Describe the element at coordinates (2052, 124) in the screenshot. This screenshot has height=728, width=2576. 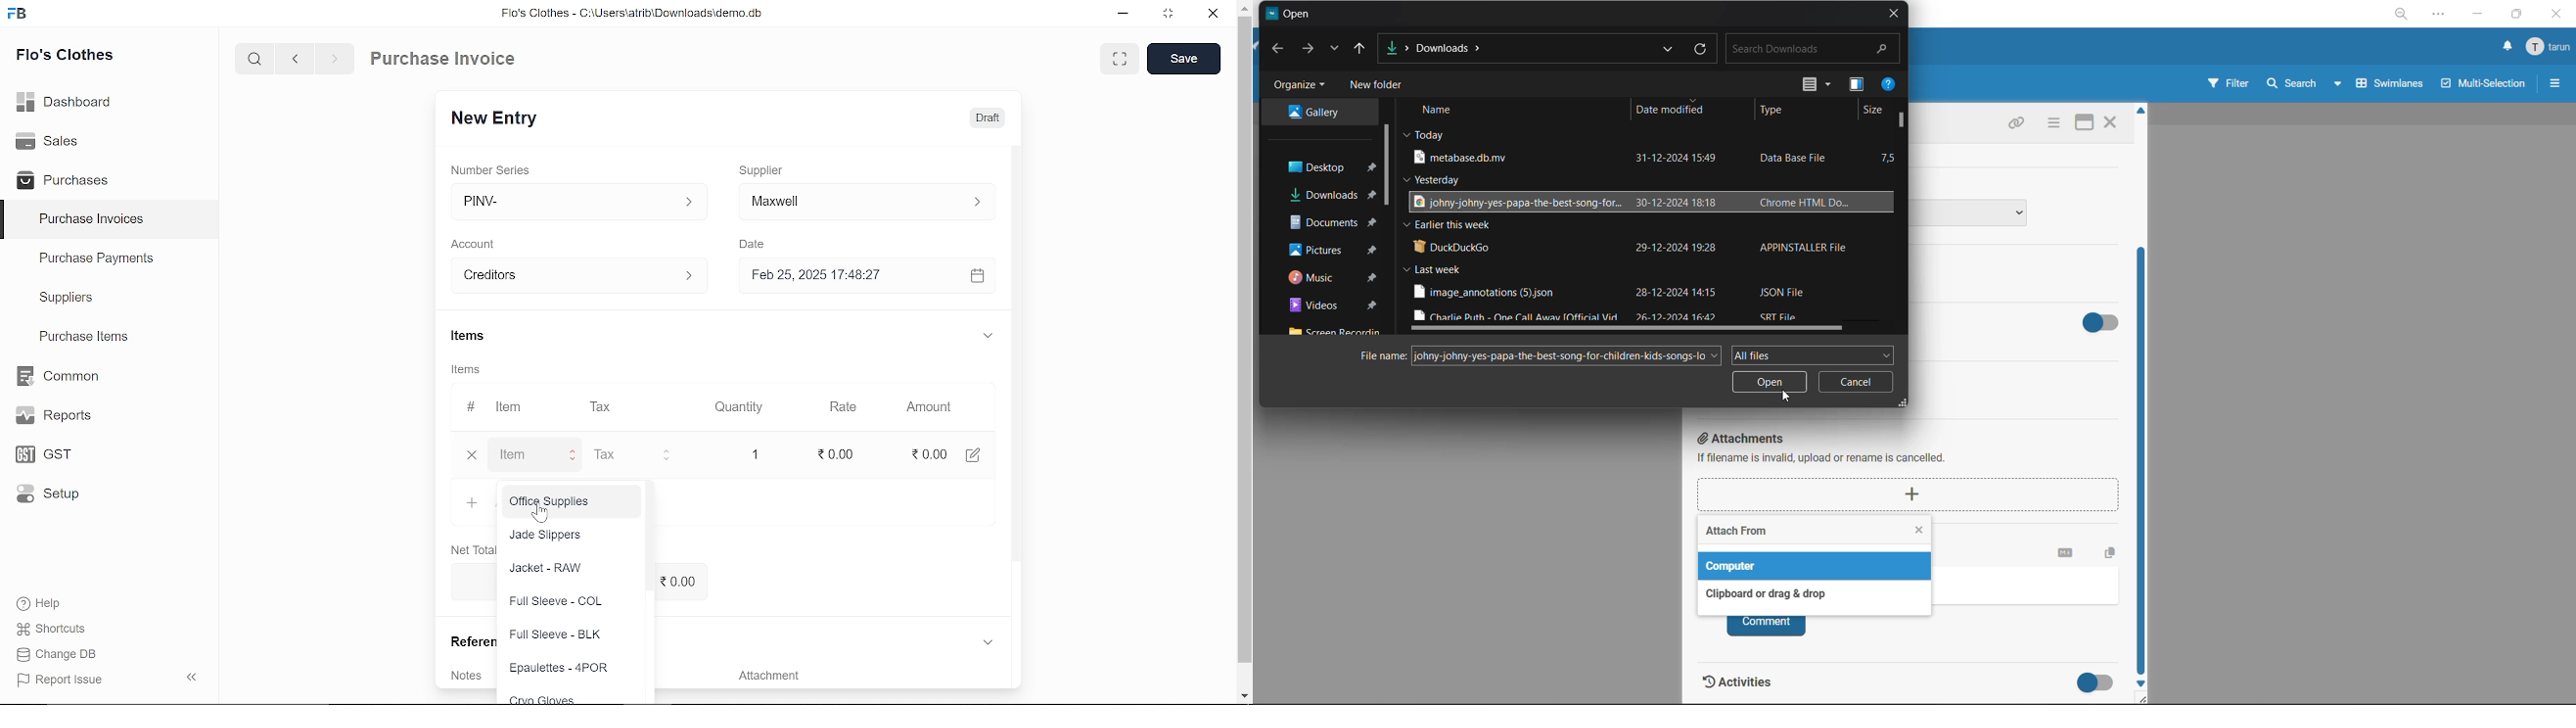
I see `card actions` at that location.